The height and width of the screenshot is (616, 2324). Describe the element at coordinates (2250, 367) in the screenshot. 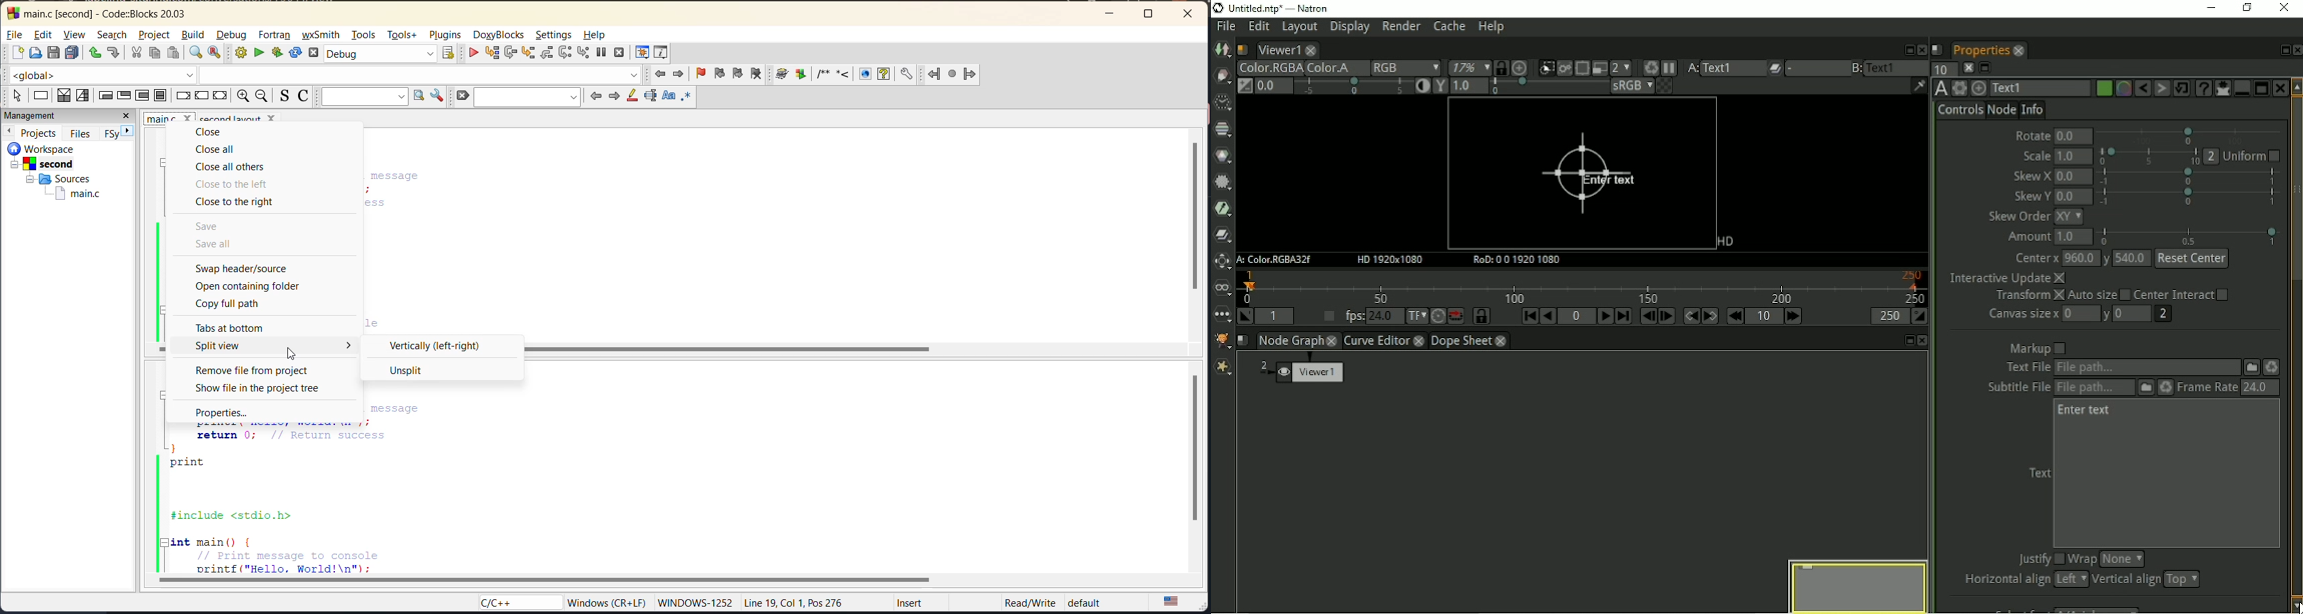

I see `File` at that location.